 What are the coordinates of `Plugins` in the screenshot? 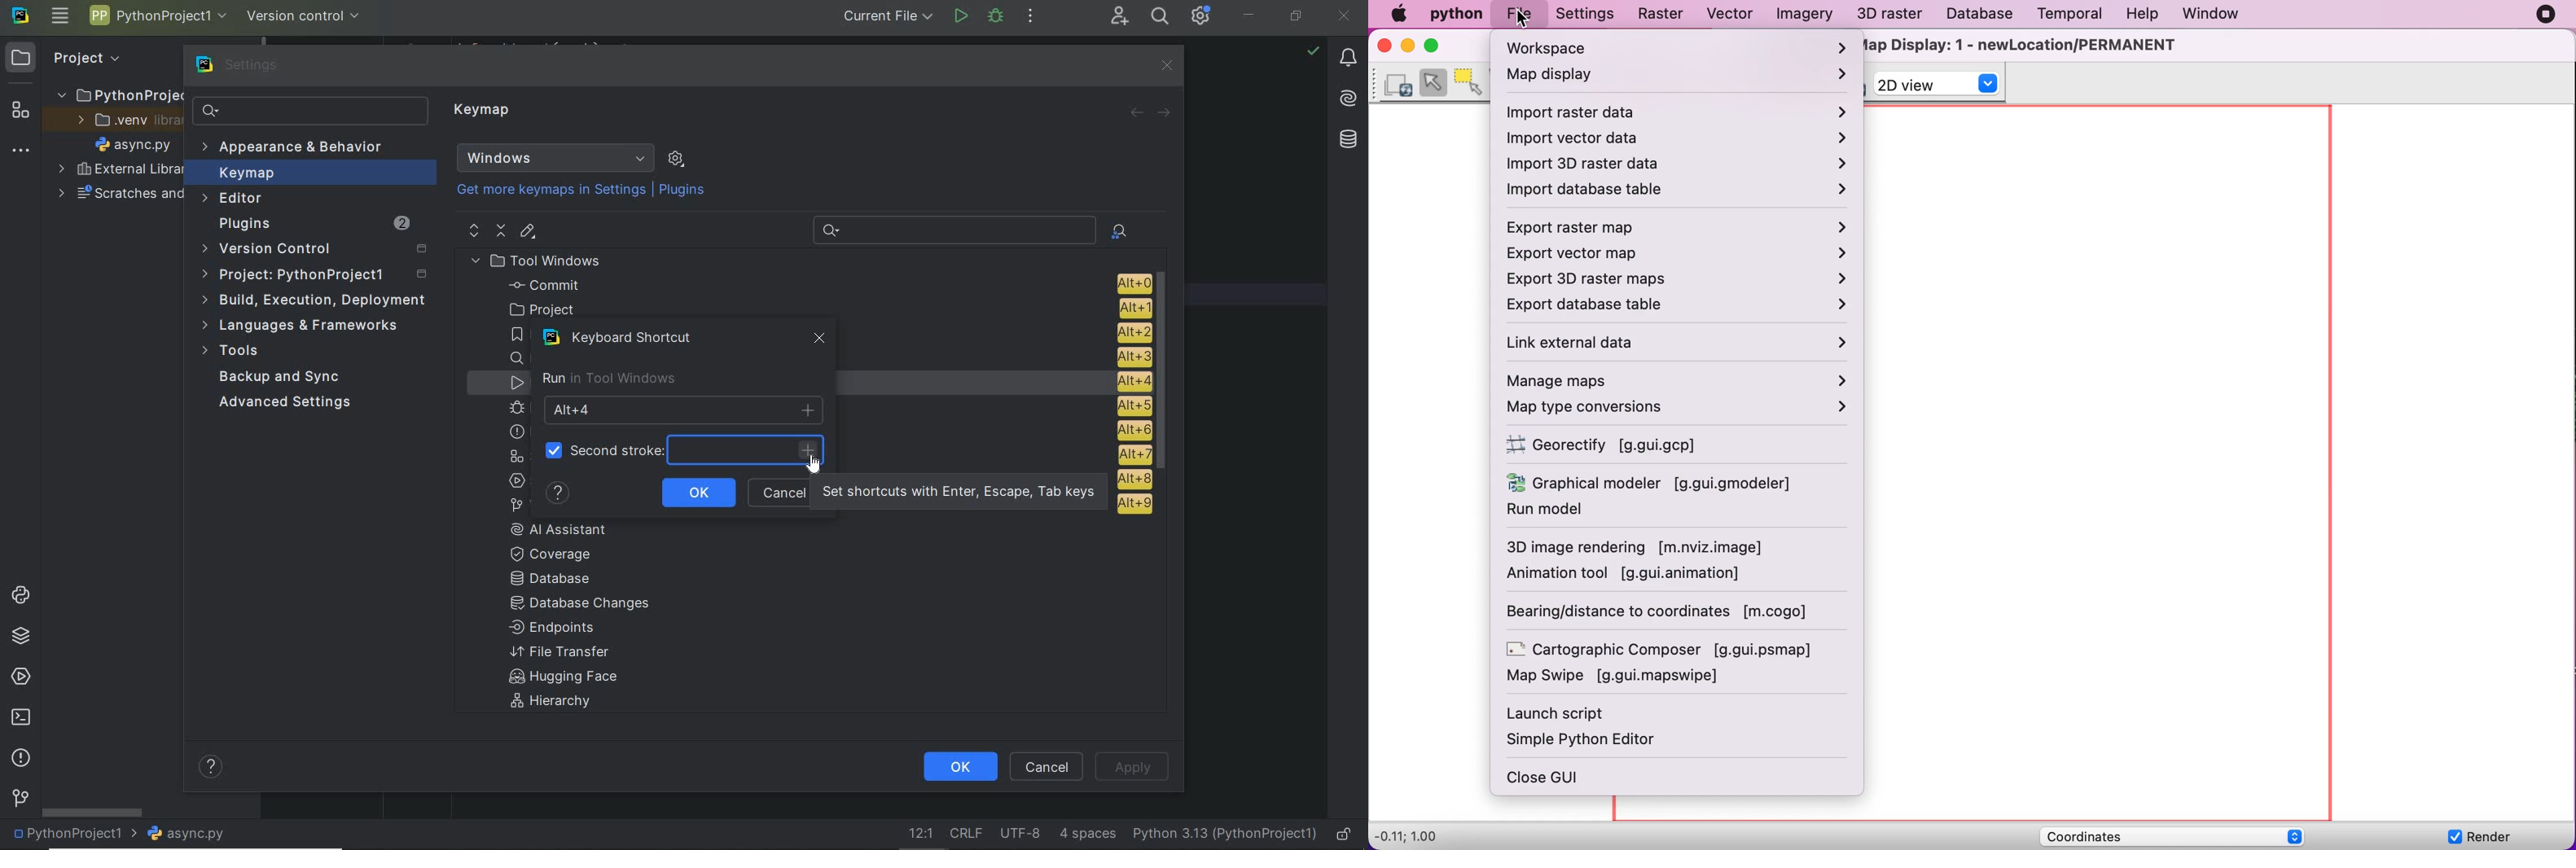 It's located at (312, 224).